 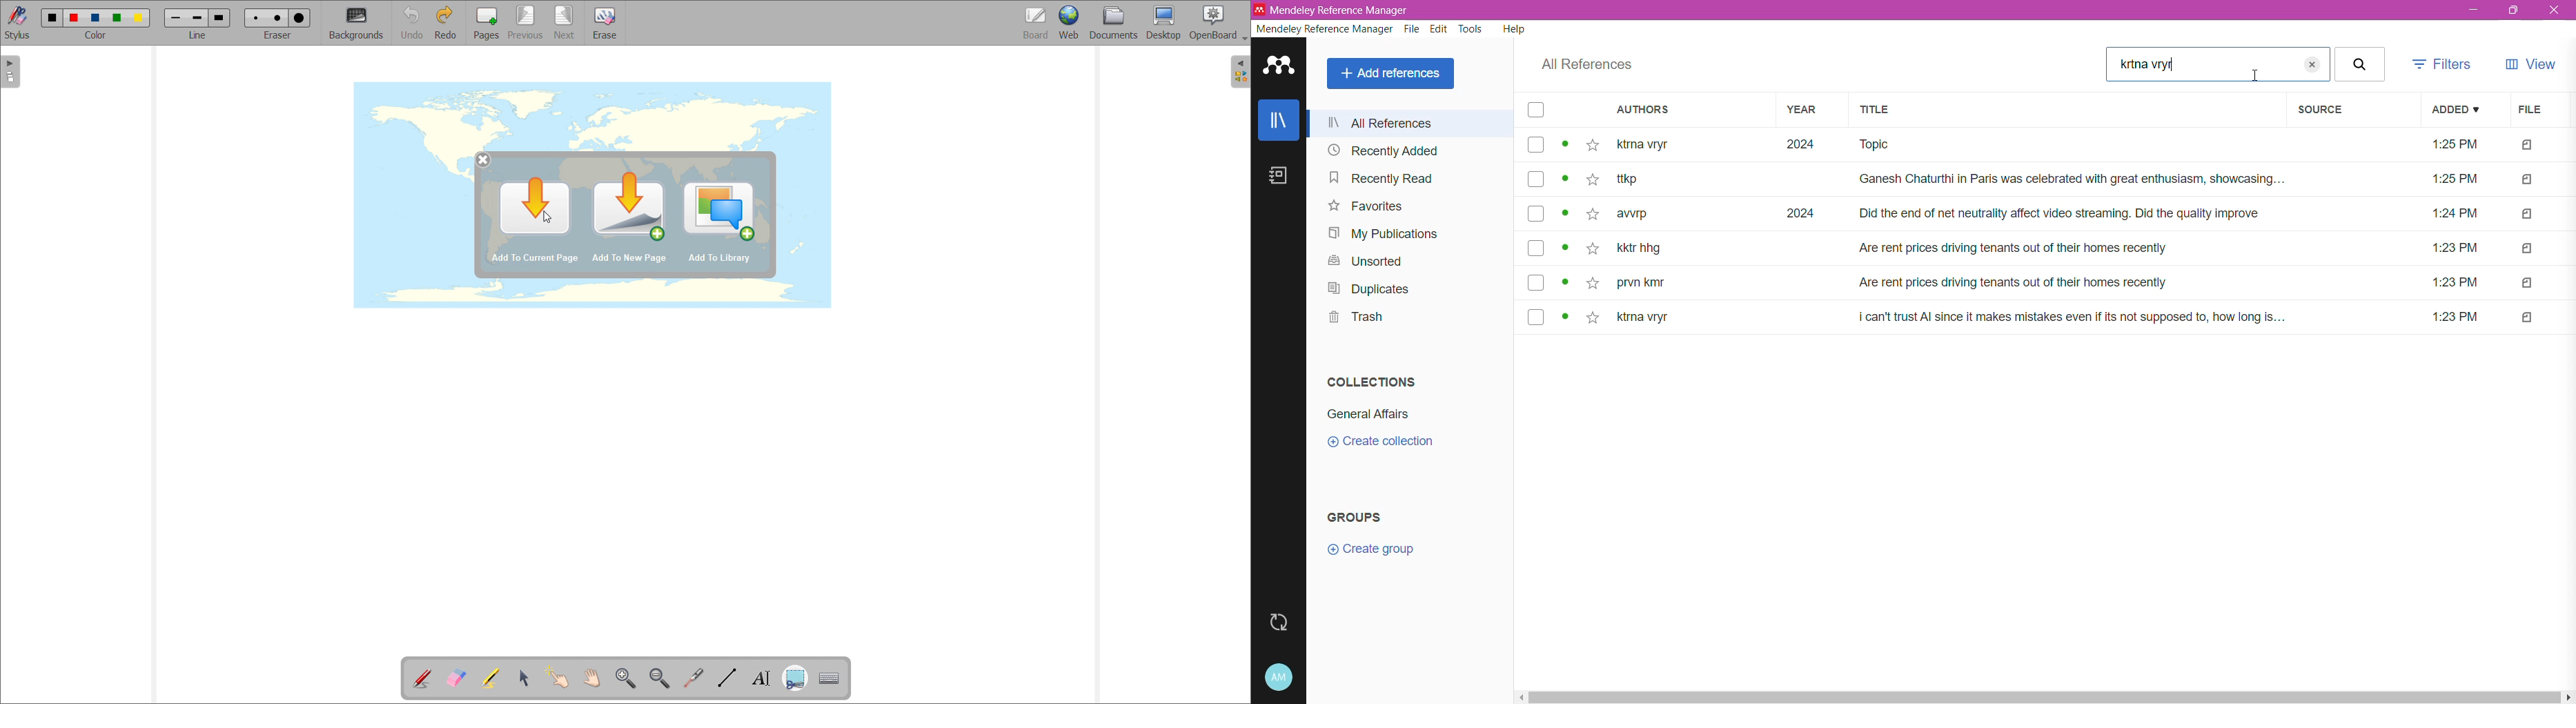 I want to click on Click to Create Collection, so click(x=1385, y=443).